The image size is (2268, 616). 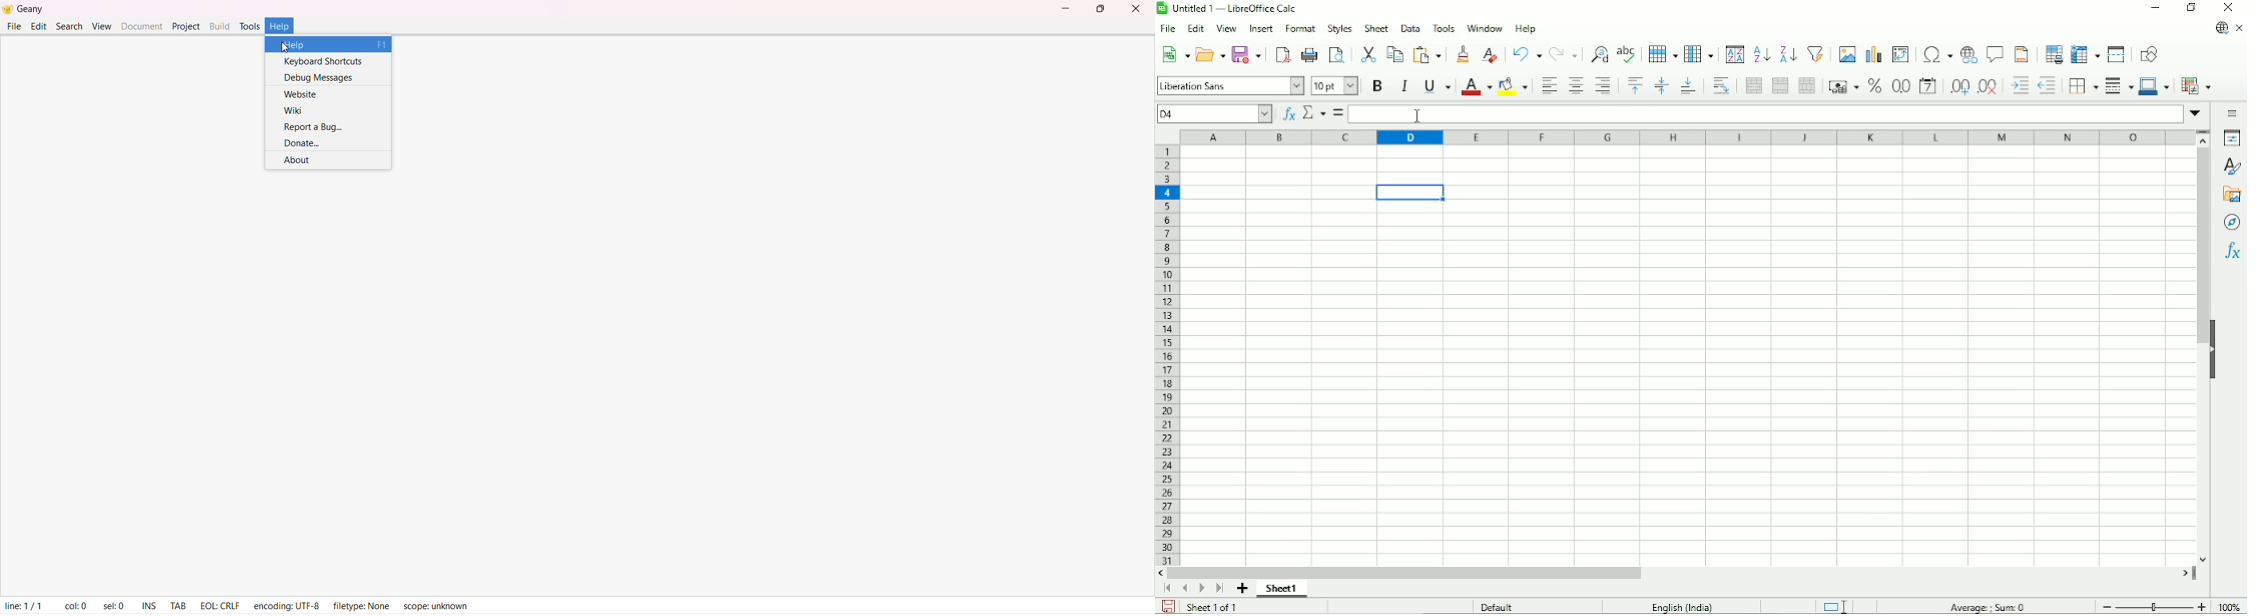 I want to click on Format as percent, so click(x=1876, y=86).